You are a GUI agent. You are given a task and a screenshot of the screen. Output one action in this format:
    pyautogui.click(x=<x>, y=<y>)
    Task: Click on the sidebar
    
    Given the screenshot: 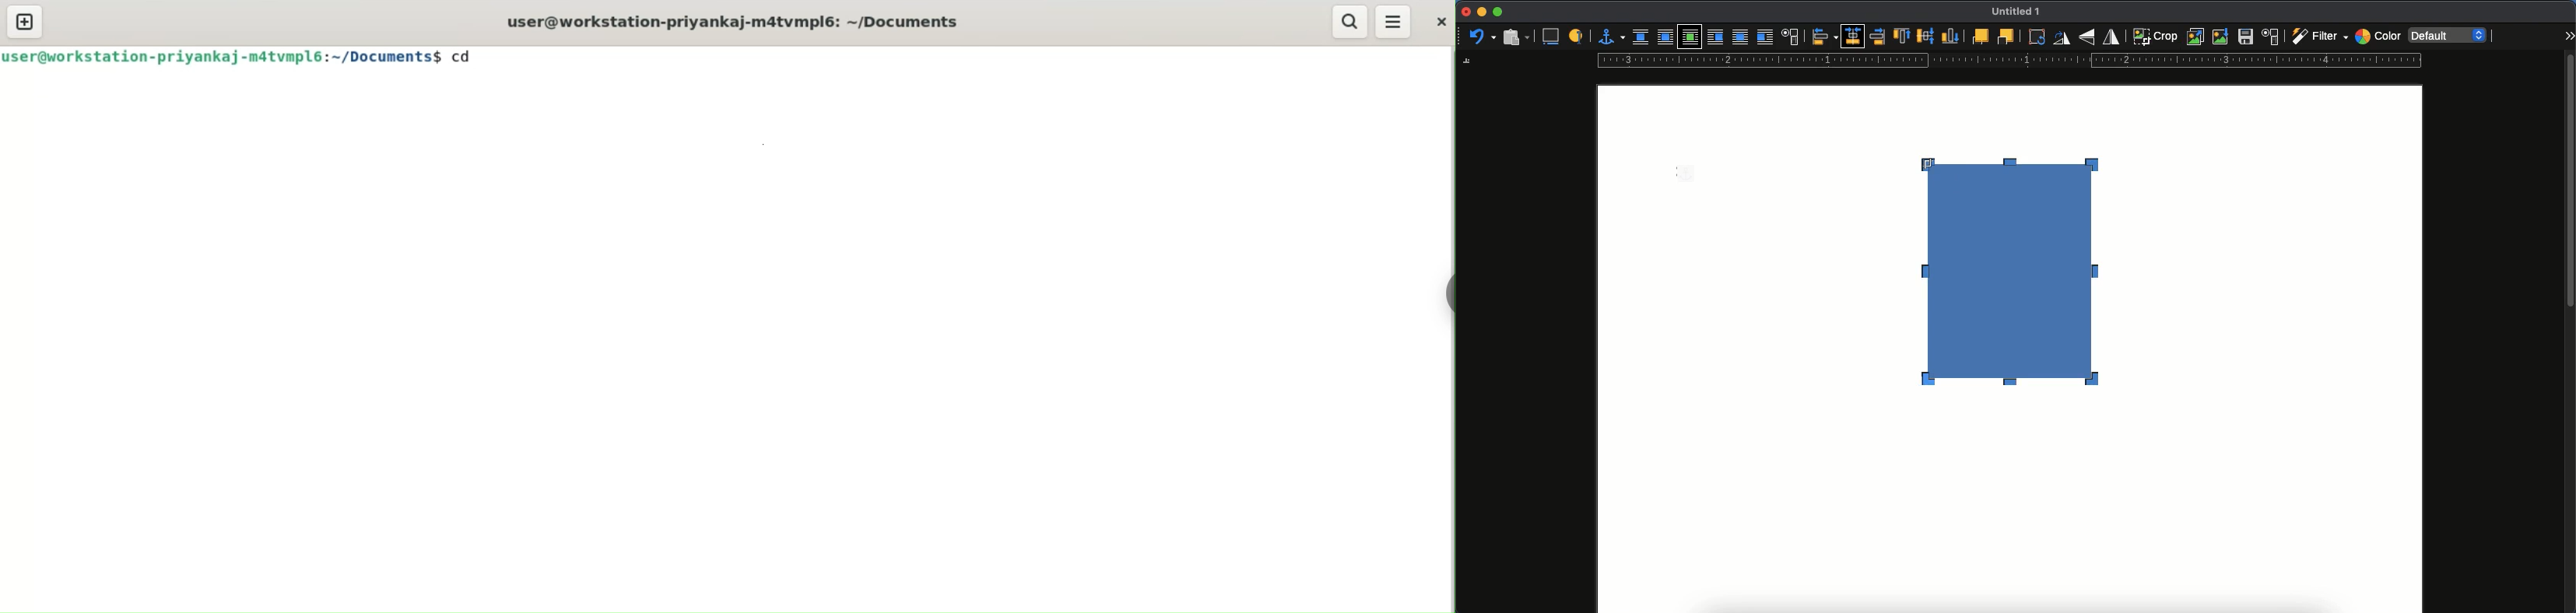 What is the action you would take?
    pyautogui.click(x=1449, y=294)
    